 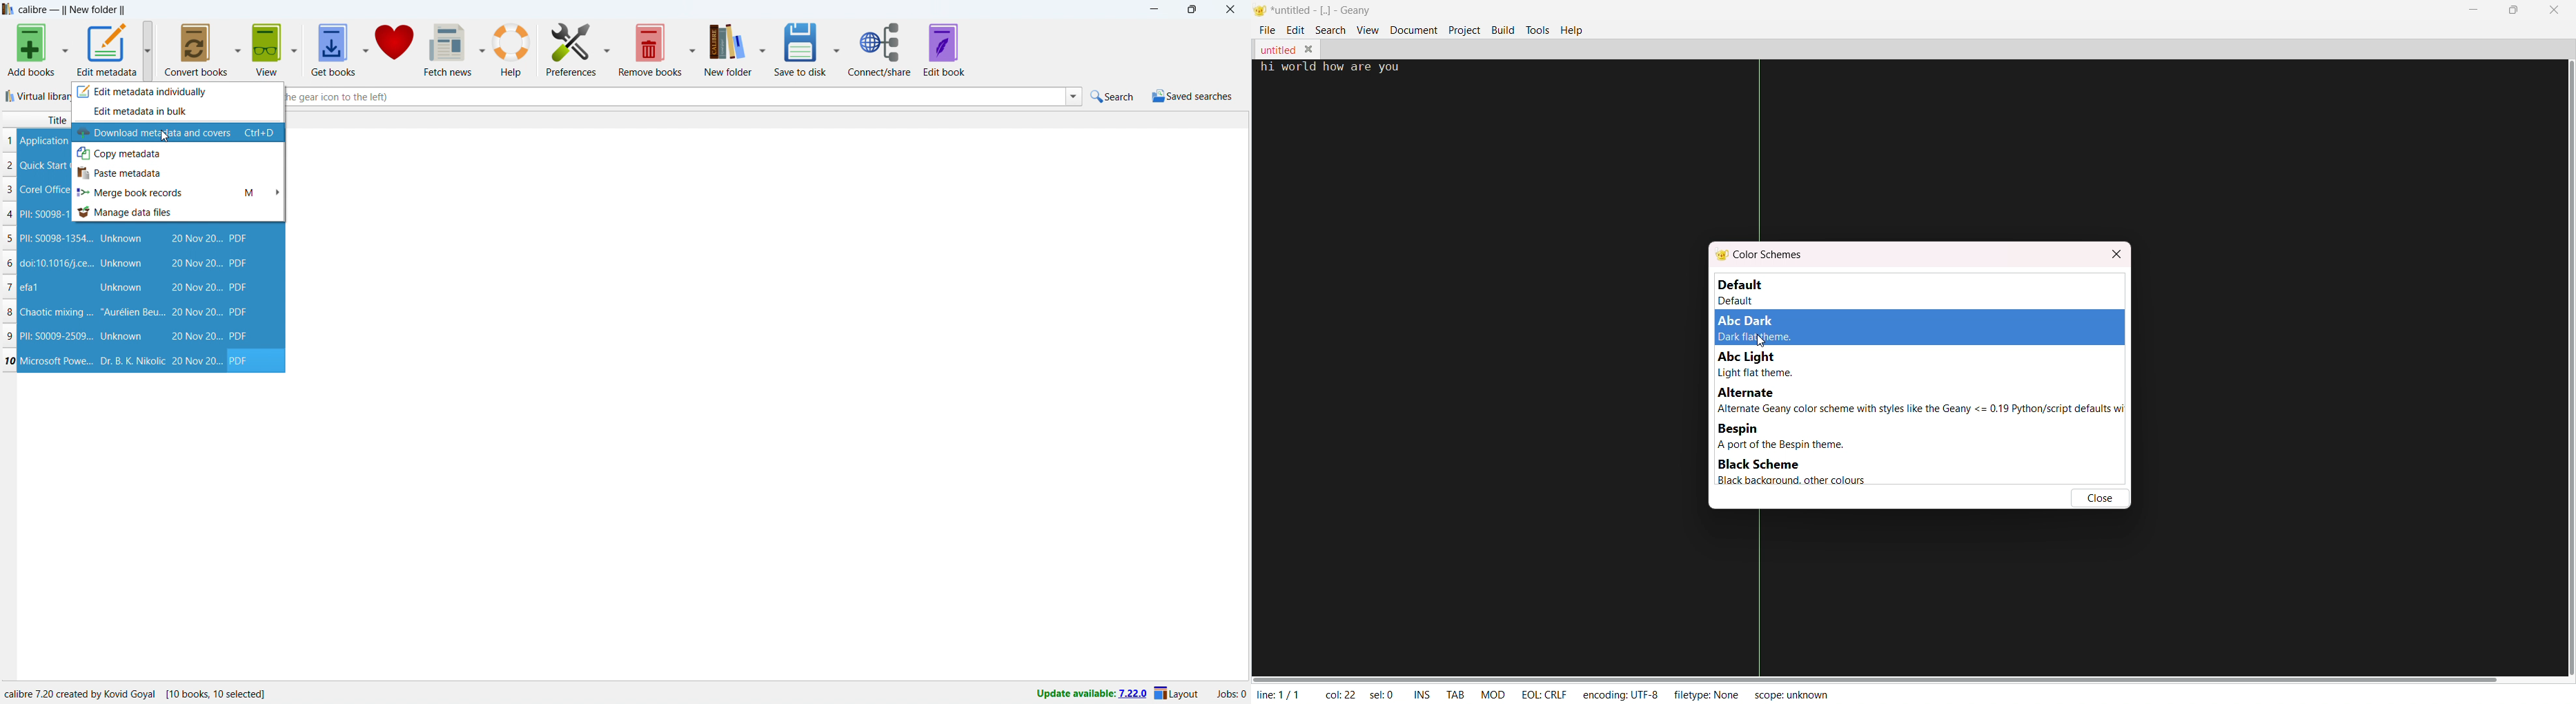 I want to click on 8, so click(x=9, y=312).